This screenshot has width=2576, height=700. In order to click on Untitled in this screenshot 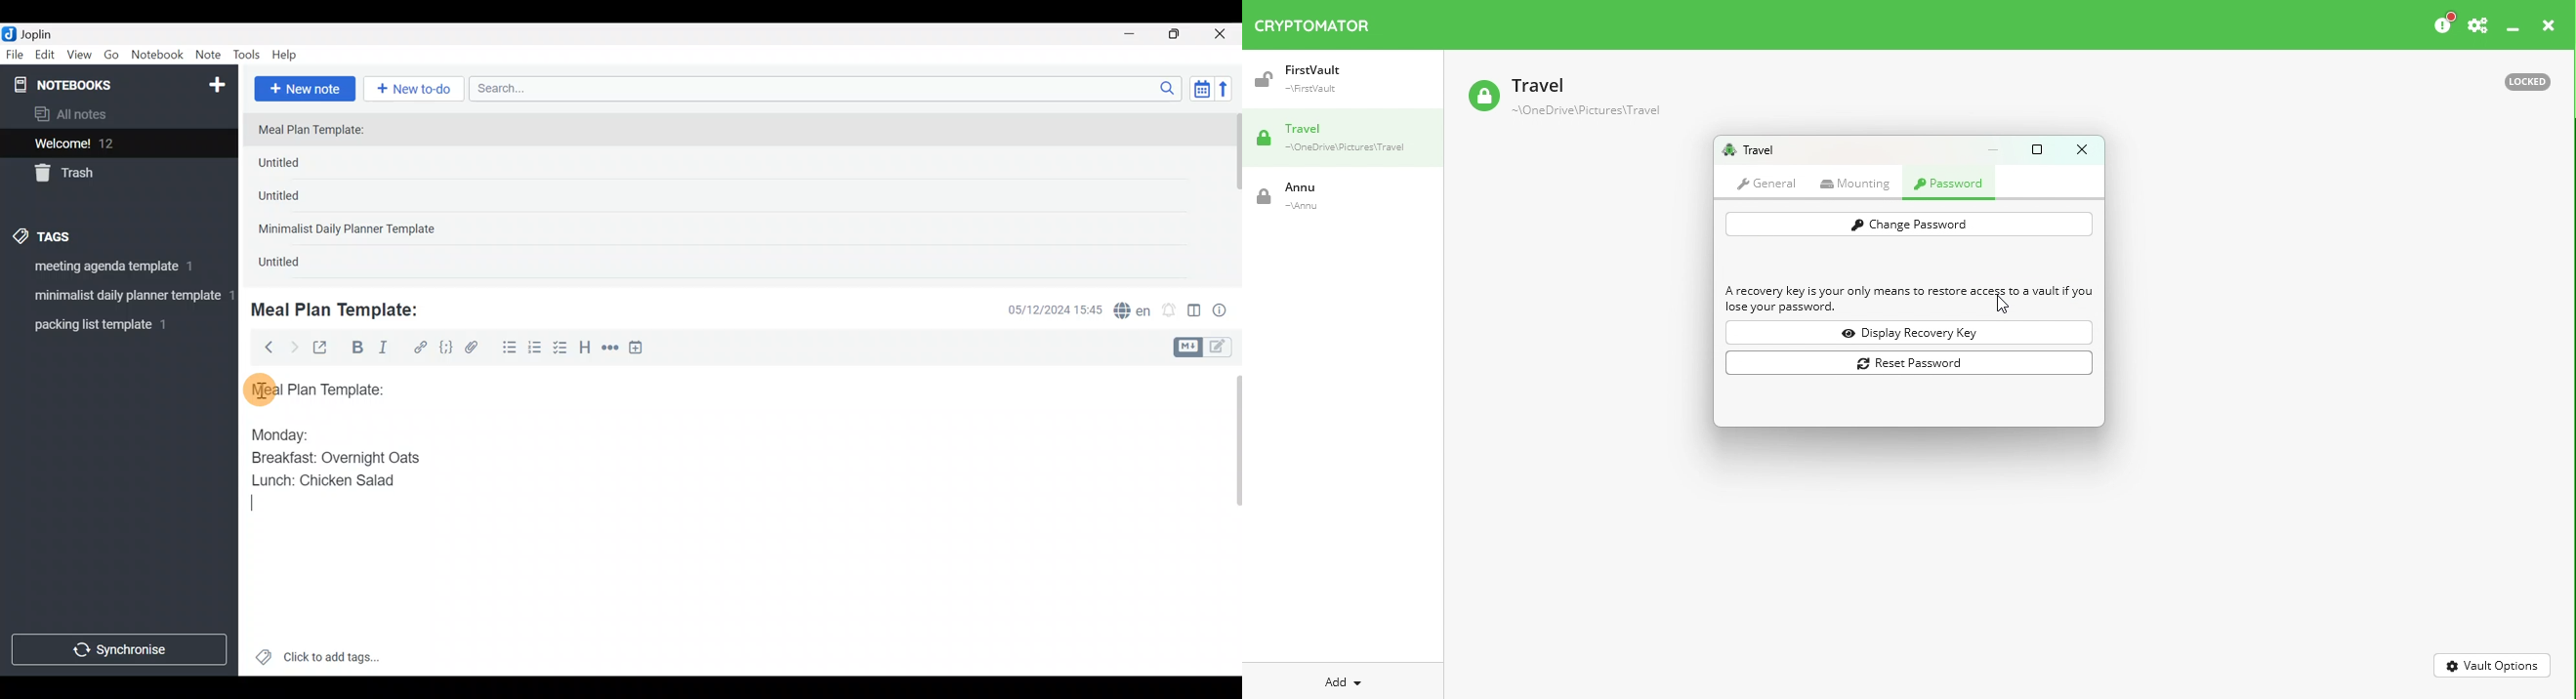, I will do `click(297, 200)`.